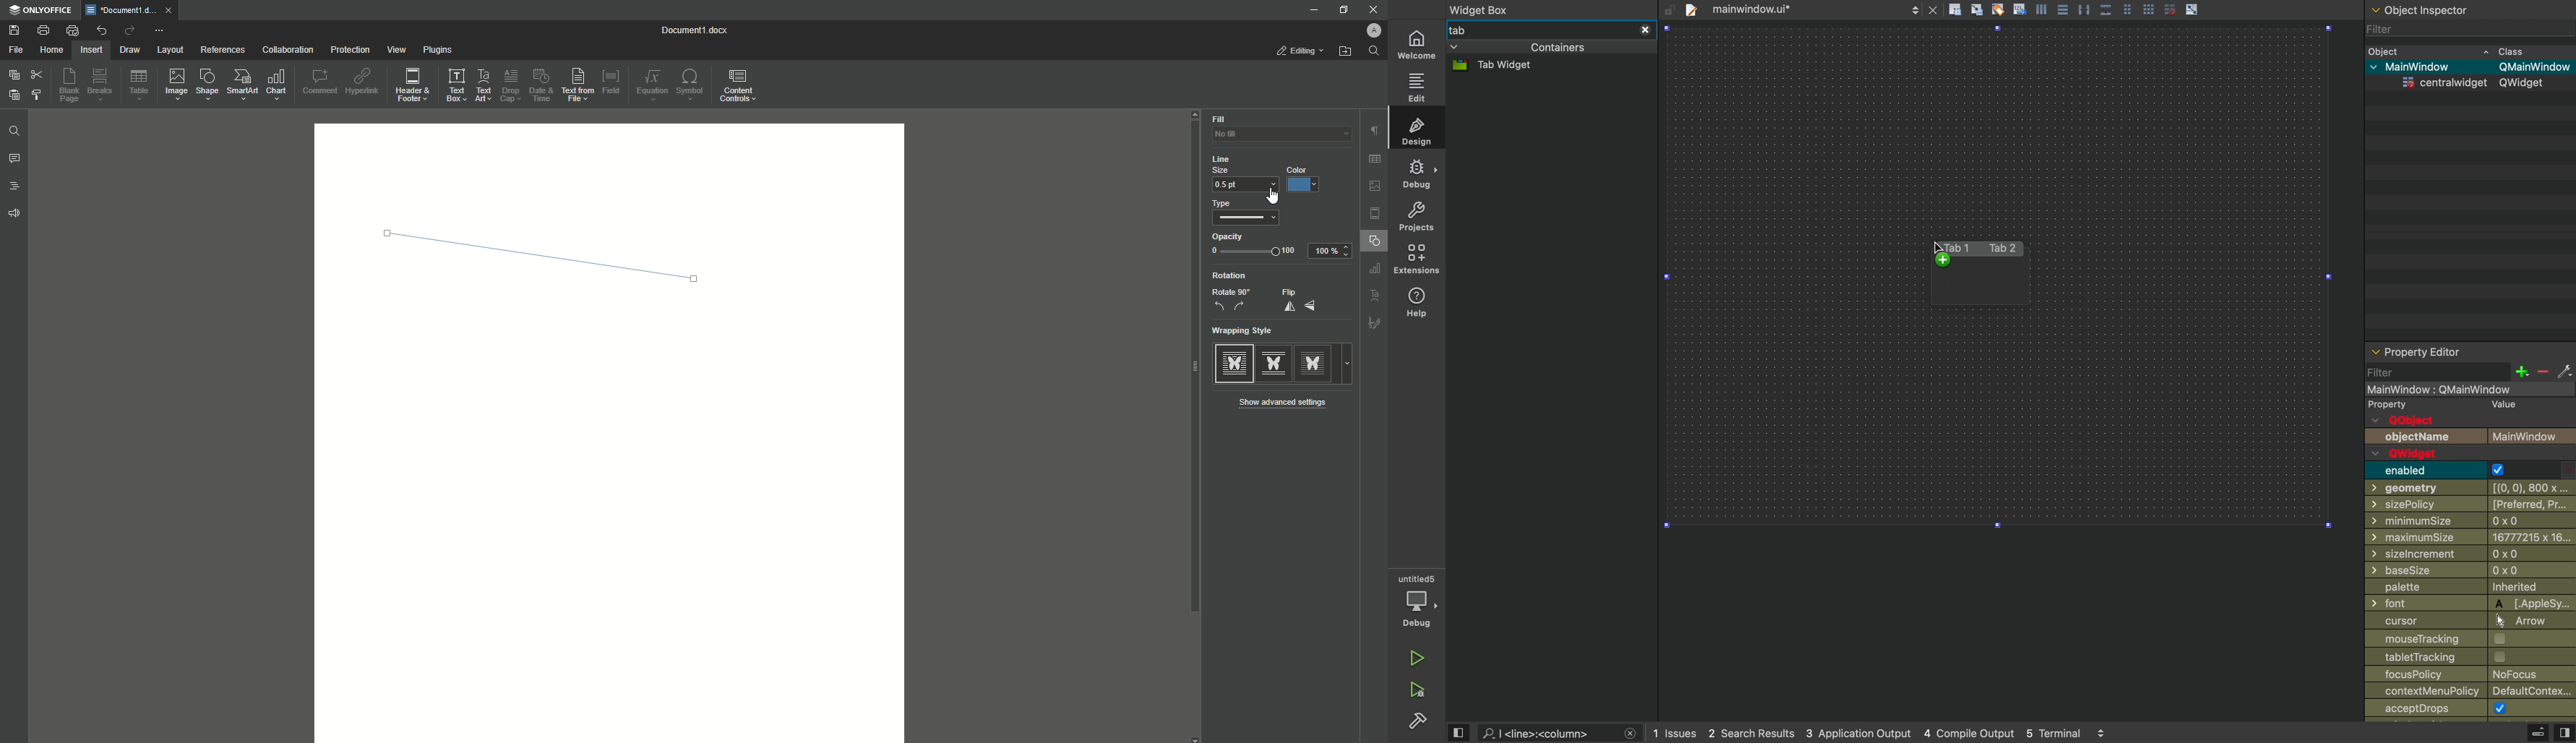 This screenshot has height=756, width=2576. Describe the element at coordinates (1247, 332) in the screenshot. I see `Wrapping Style` at that location.